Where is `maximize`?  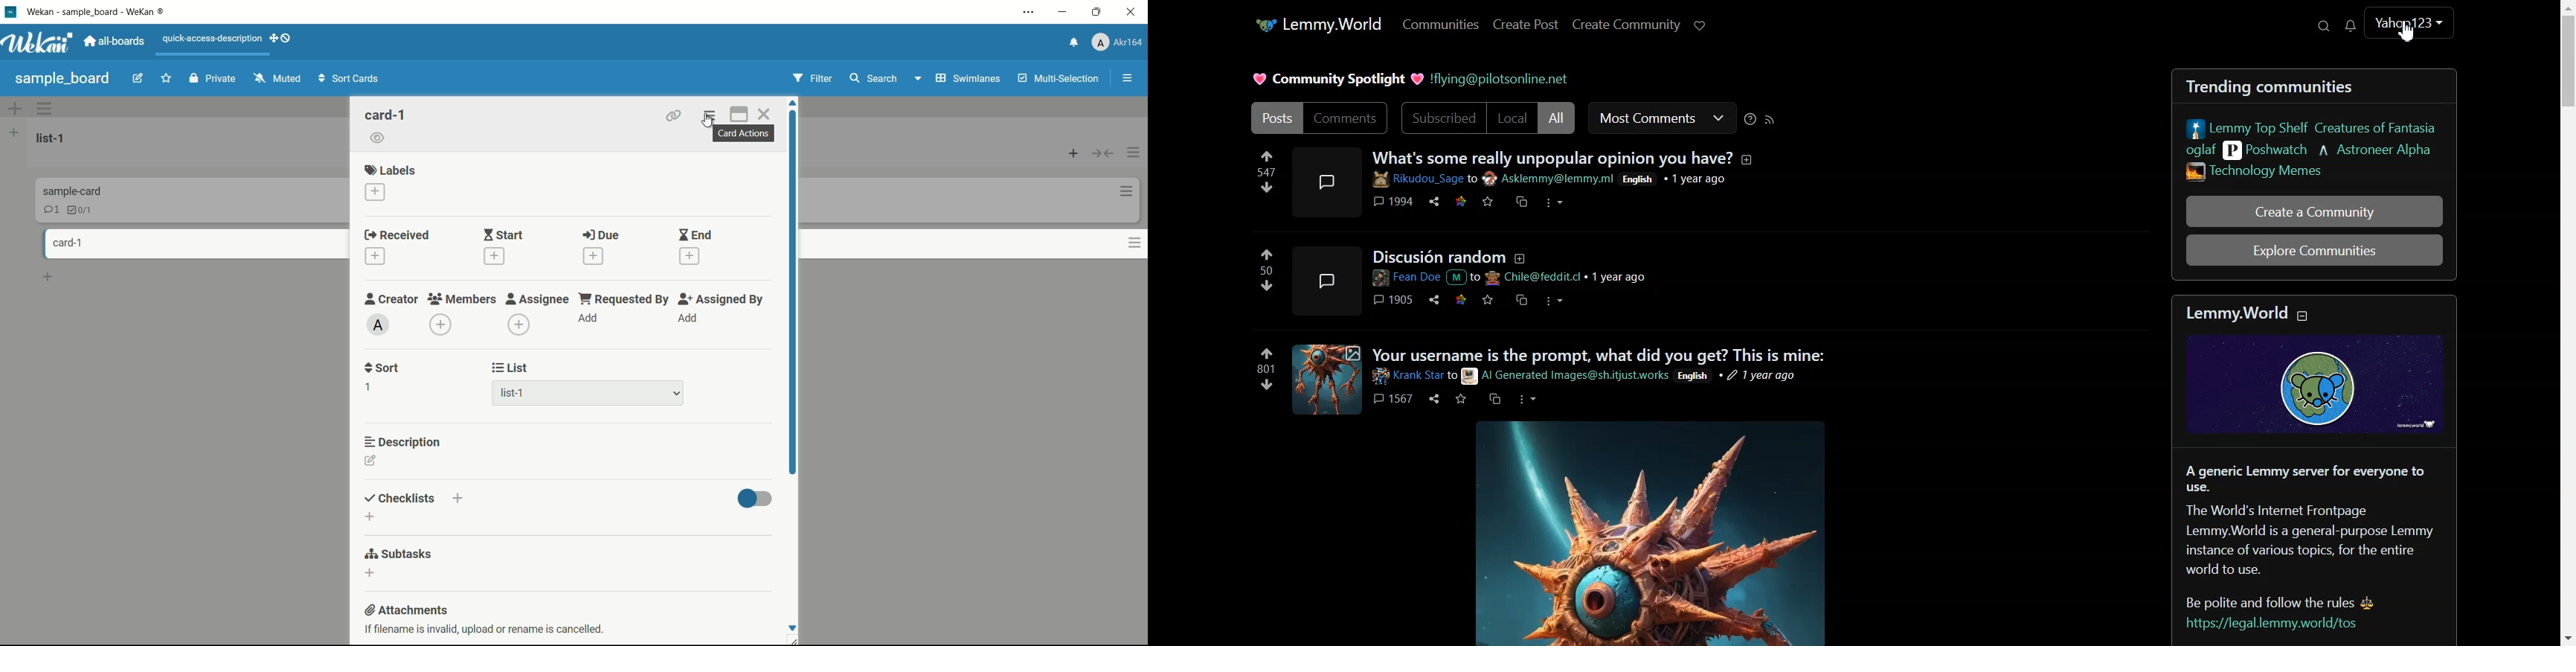
maximize is located at coordinates (1095, 13).